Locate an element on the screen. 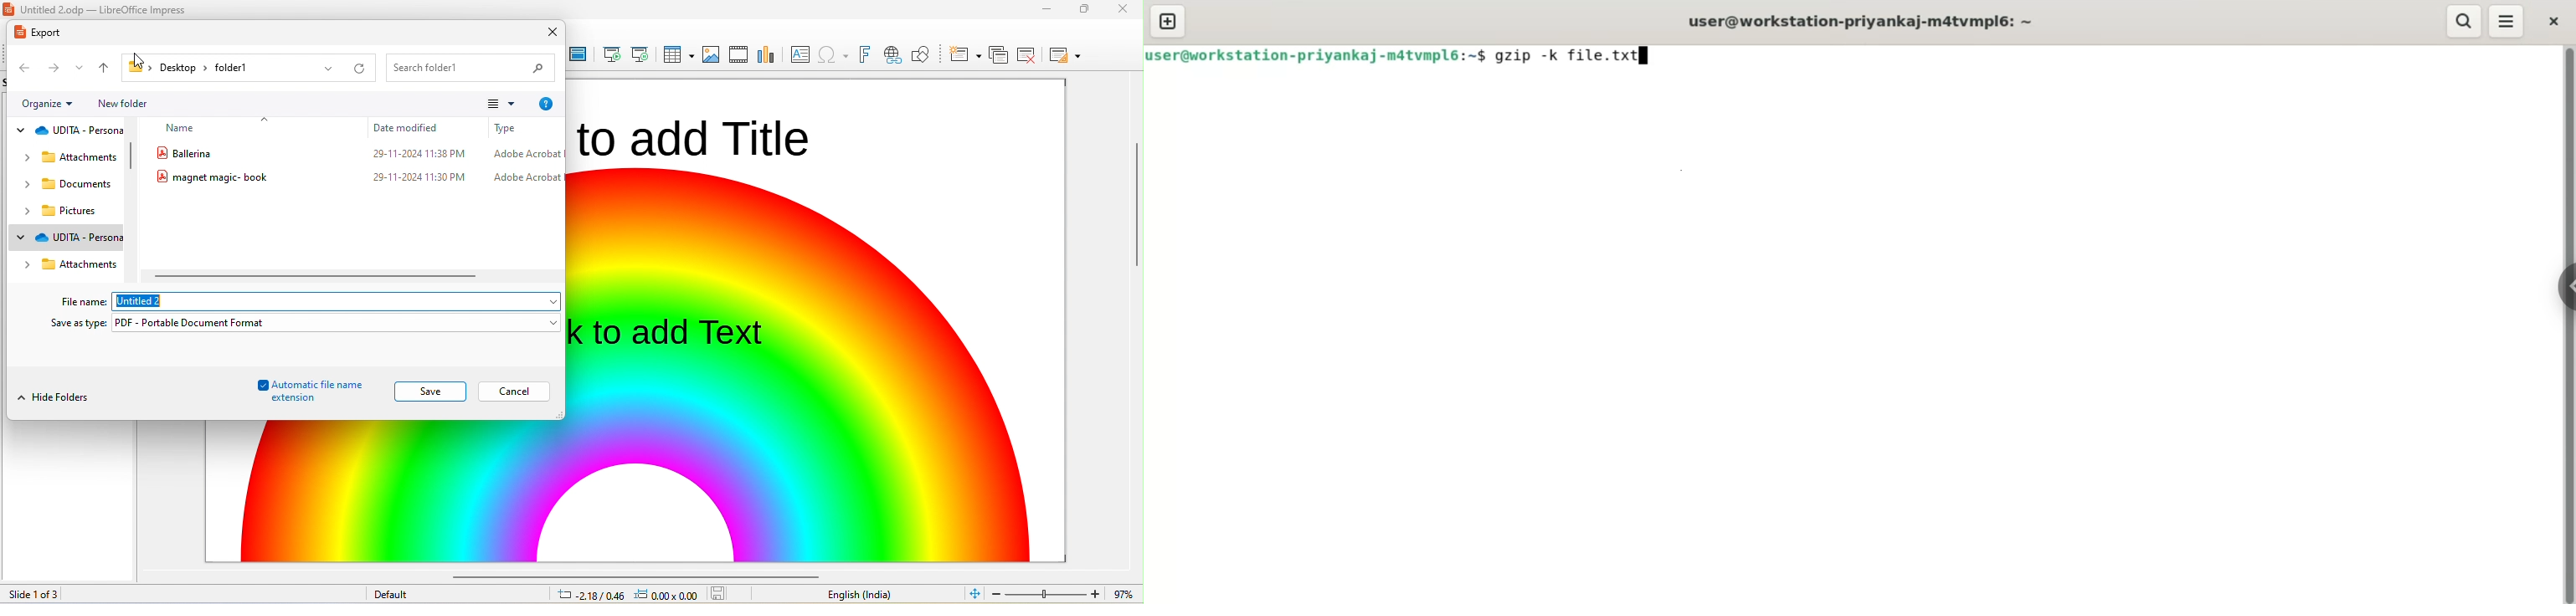 Image resolution: width=2576 pixels, height=616 pixels. horizontal scroll bar is located at coordinates (628, 574).